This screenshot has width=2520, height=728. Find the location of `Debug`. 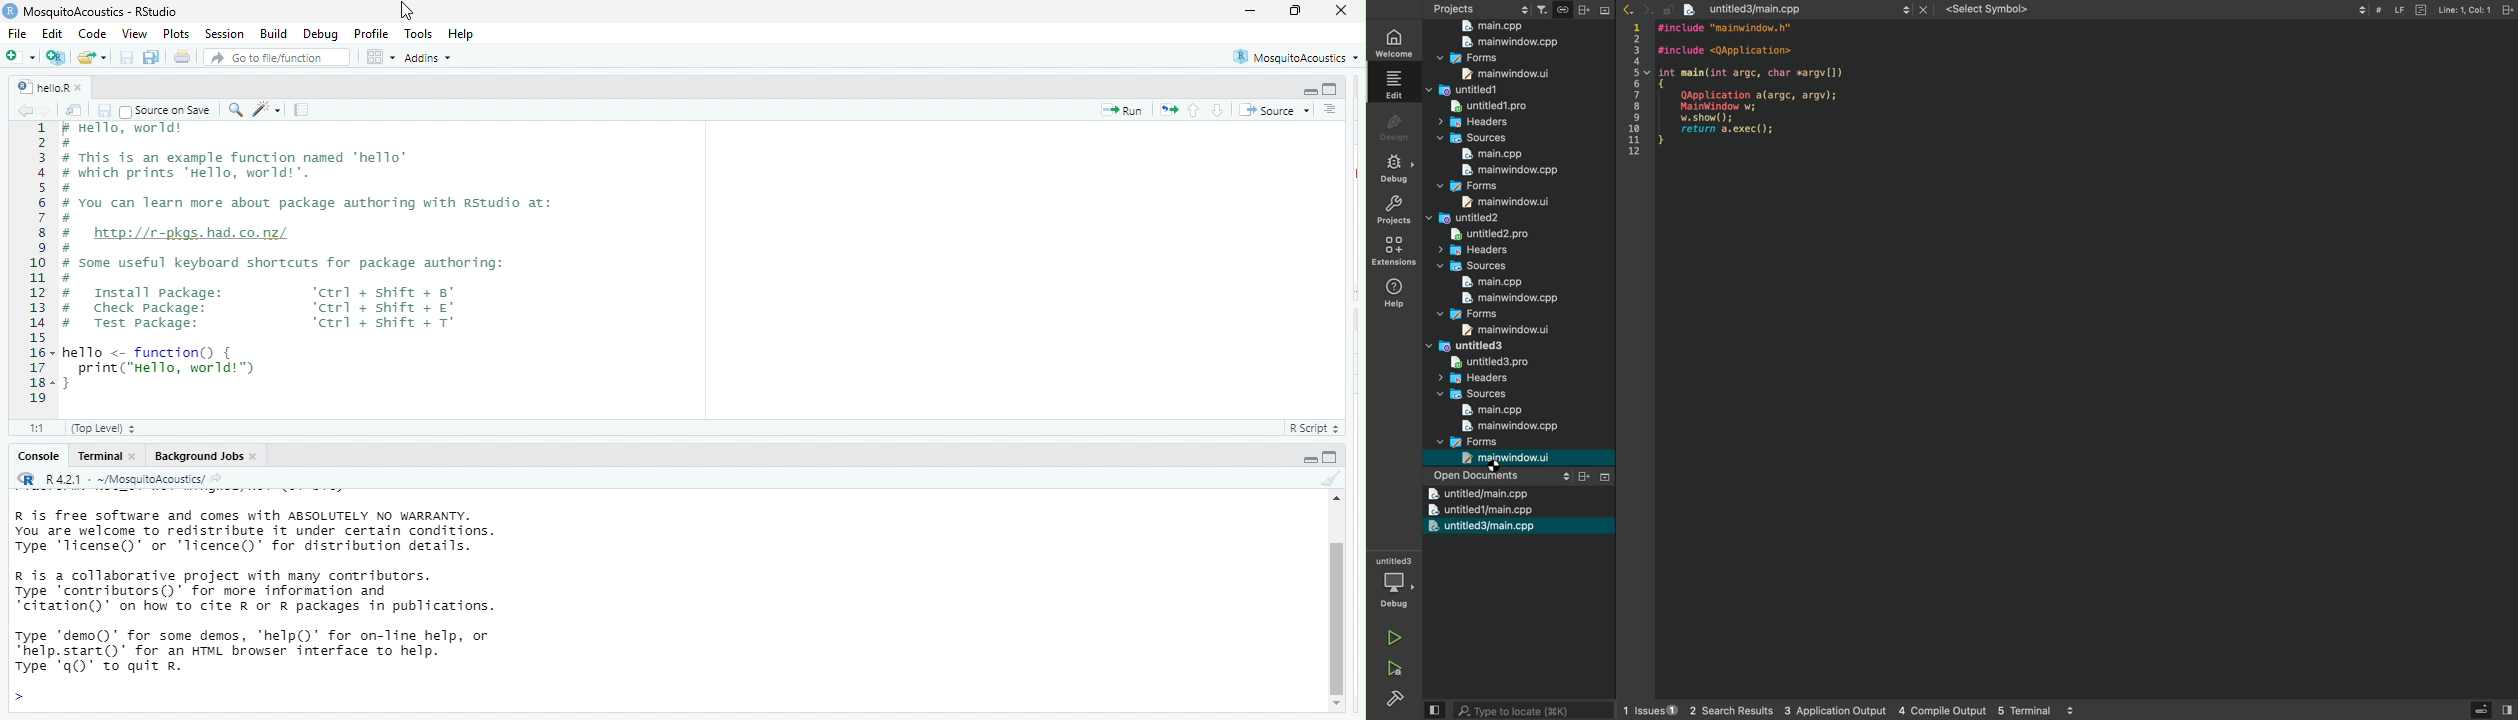

Debug is located at coordinates (319, 34).